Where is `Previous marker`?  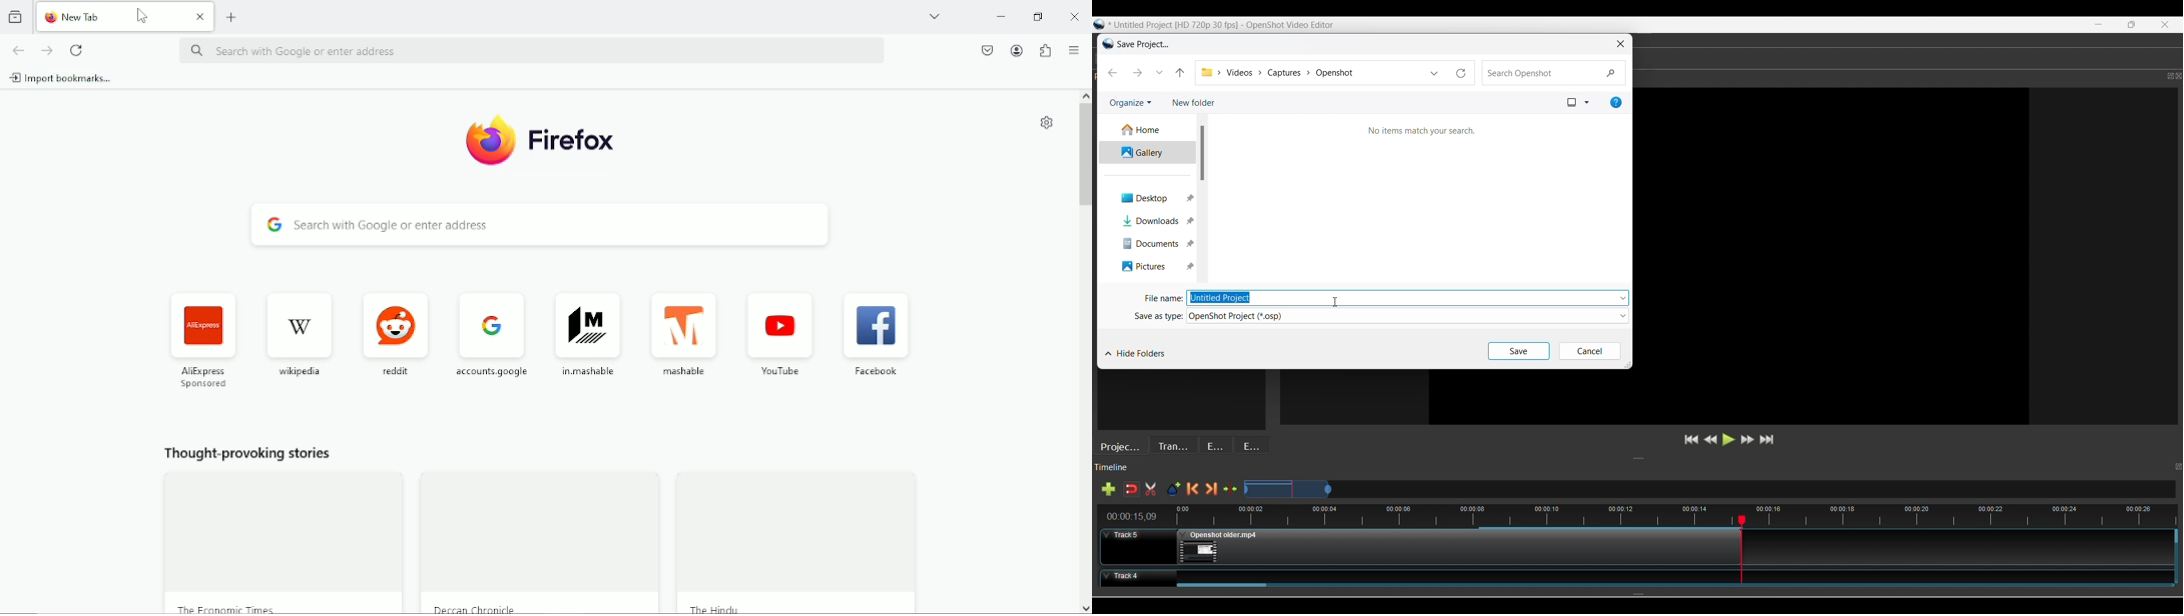 Previous marker is located at coordinates (1192, 489).